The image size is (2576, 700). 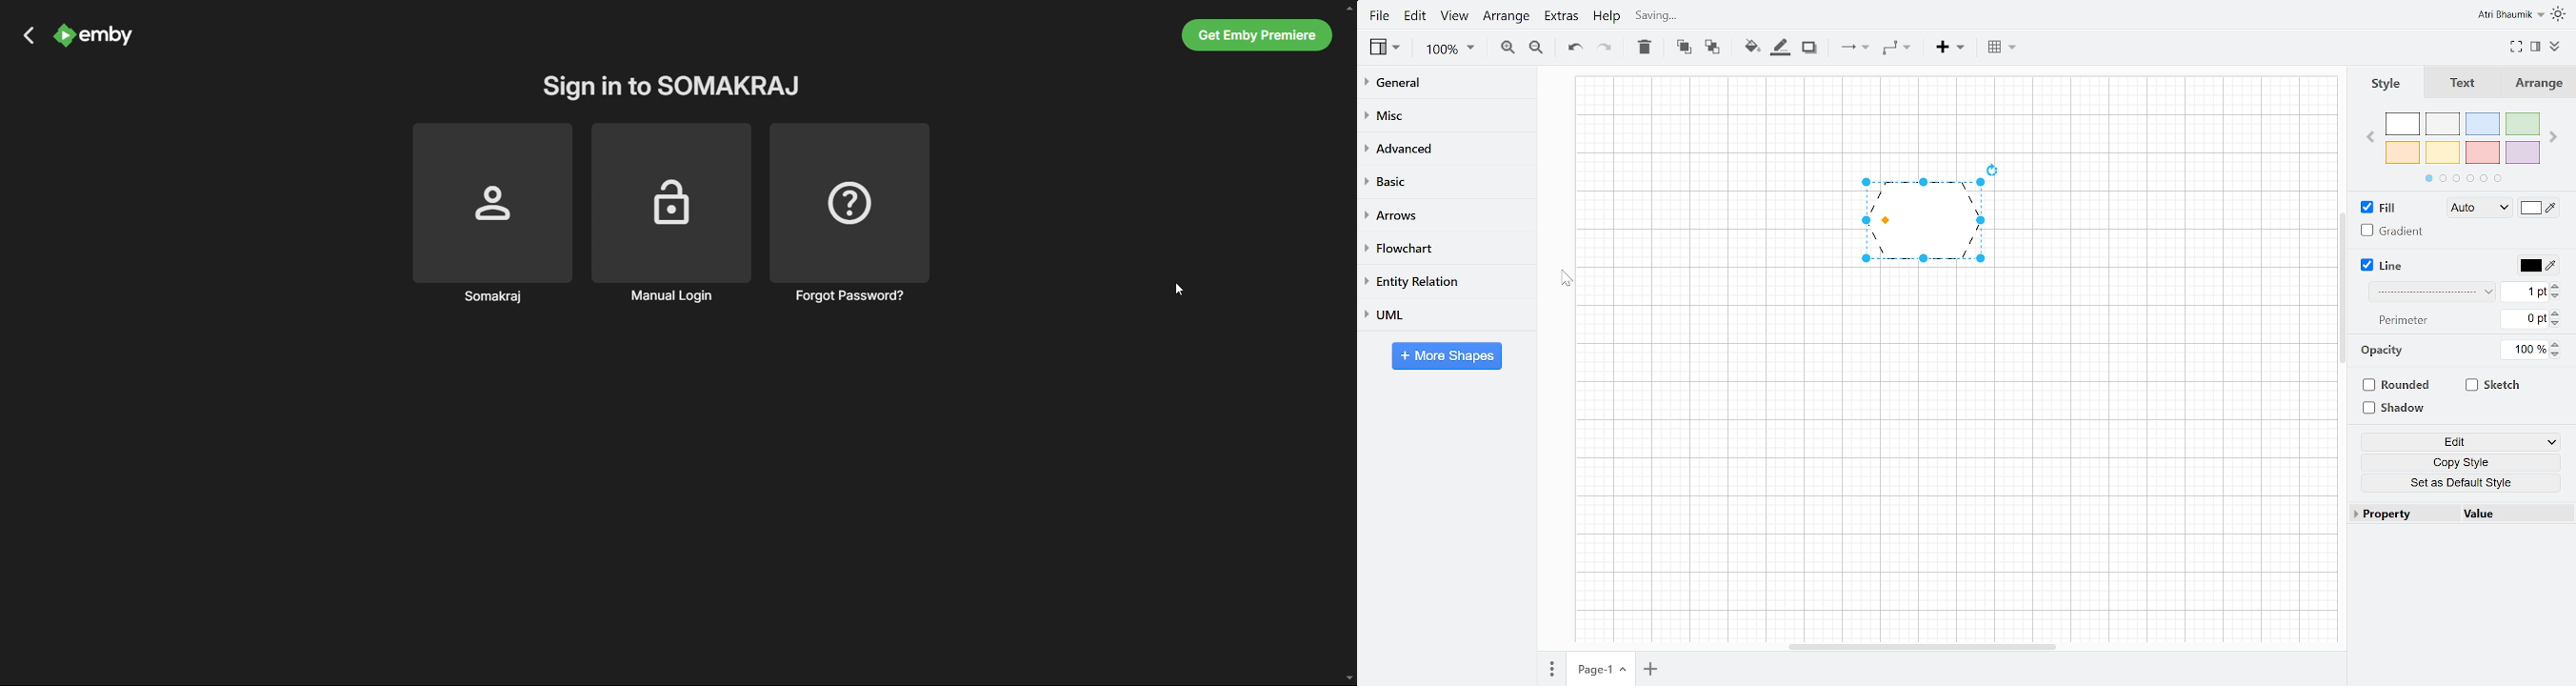 What do you see at coordinates (1571, 50) in the screenshot?
I see `Undo` at bounding box center [1571, 50].